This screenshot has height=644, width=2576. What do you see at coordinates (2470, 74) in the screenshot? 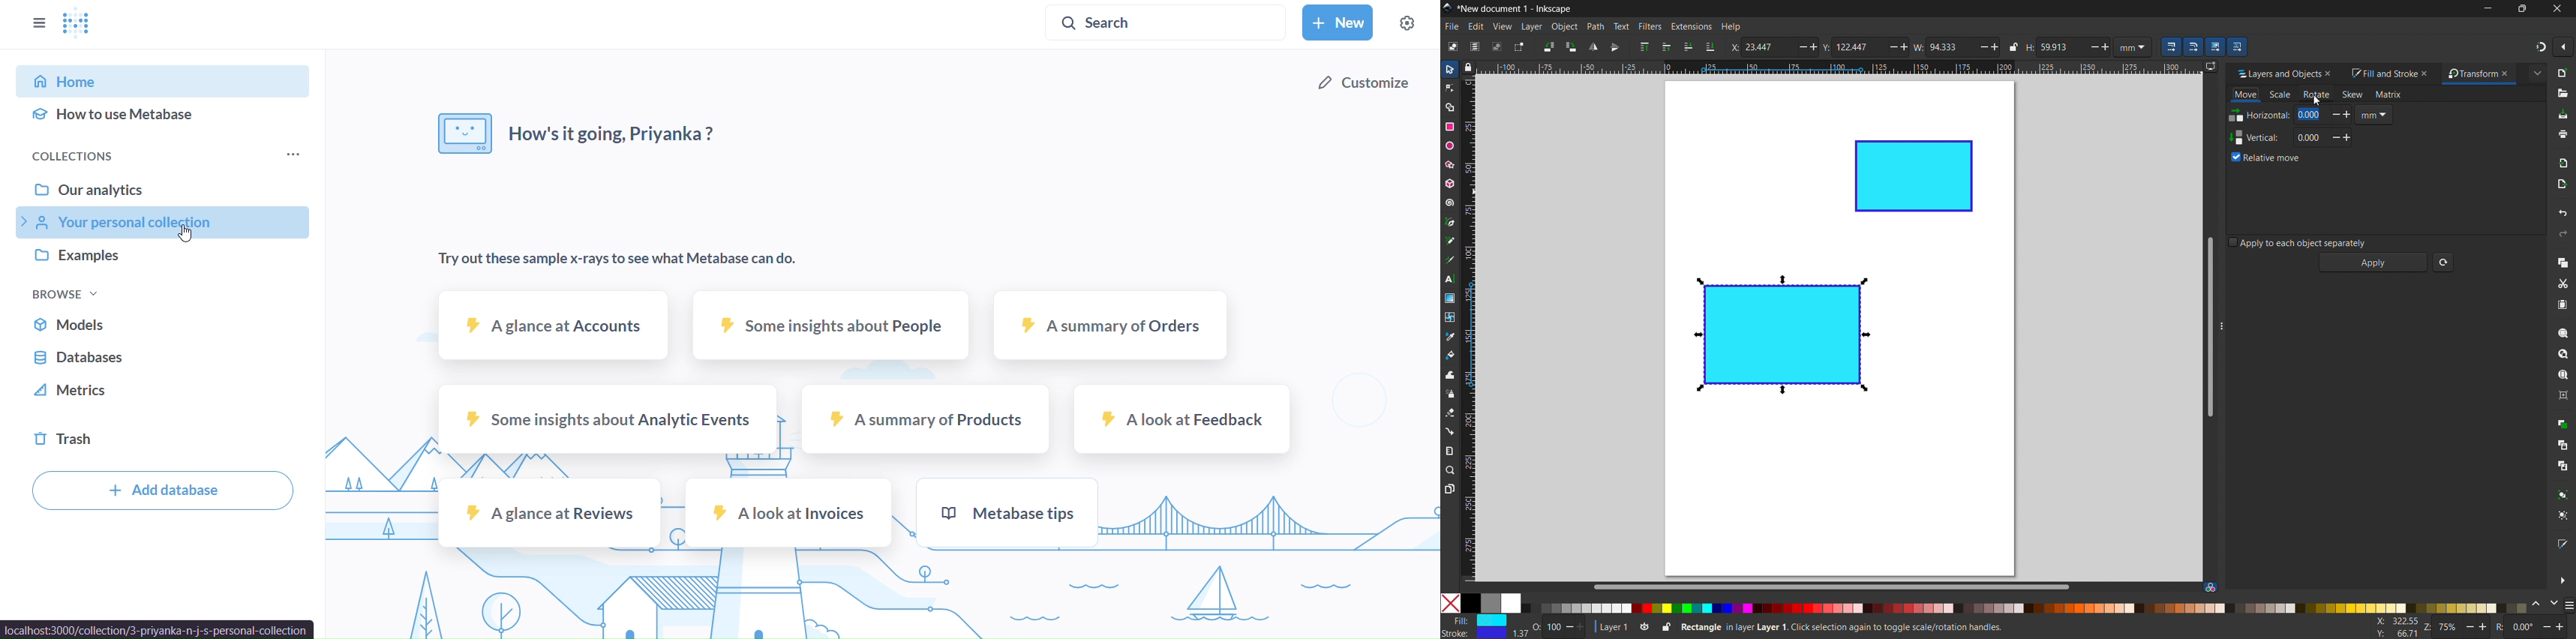
I see `transform` at bounding box center [2470, 74].